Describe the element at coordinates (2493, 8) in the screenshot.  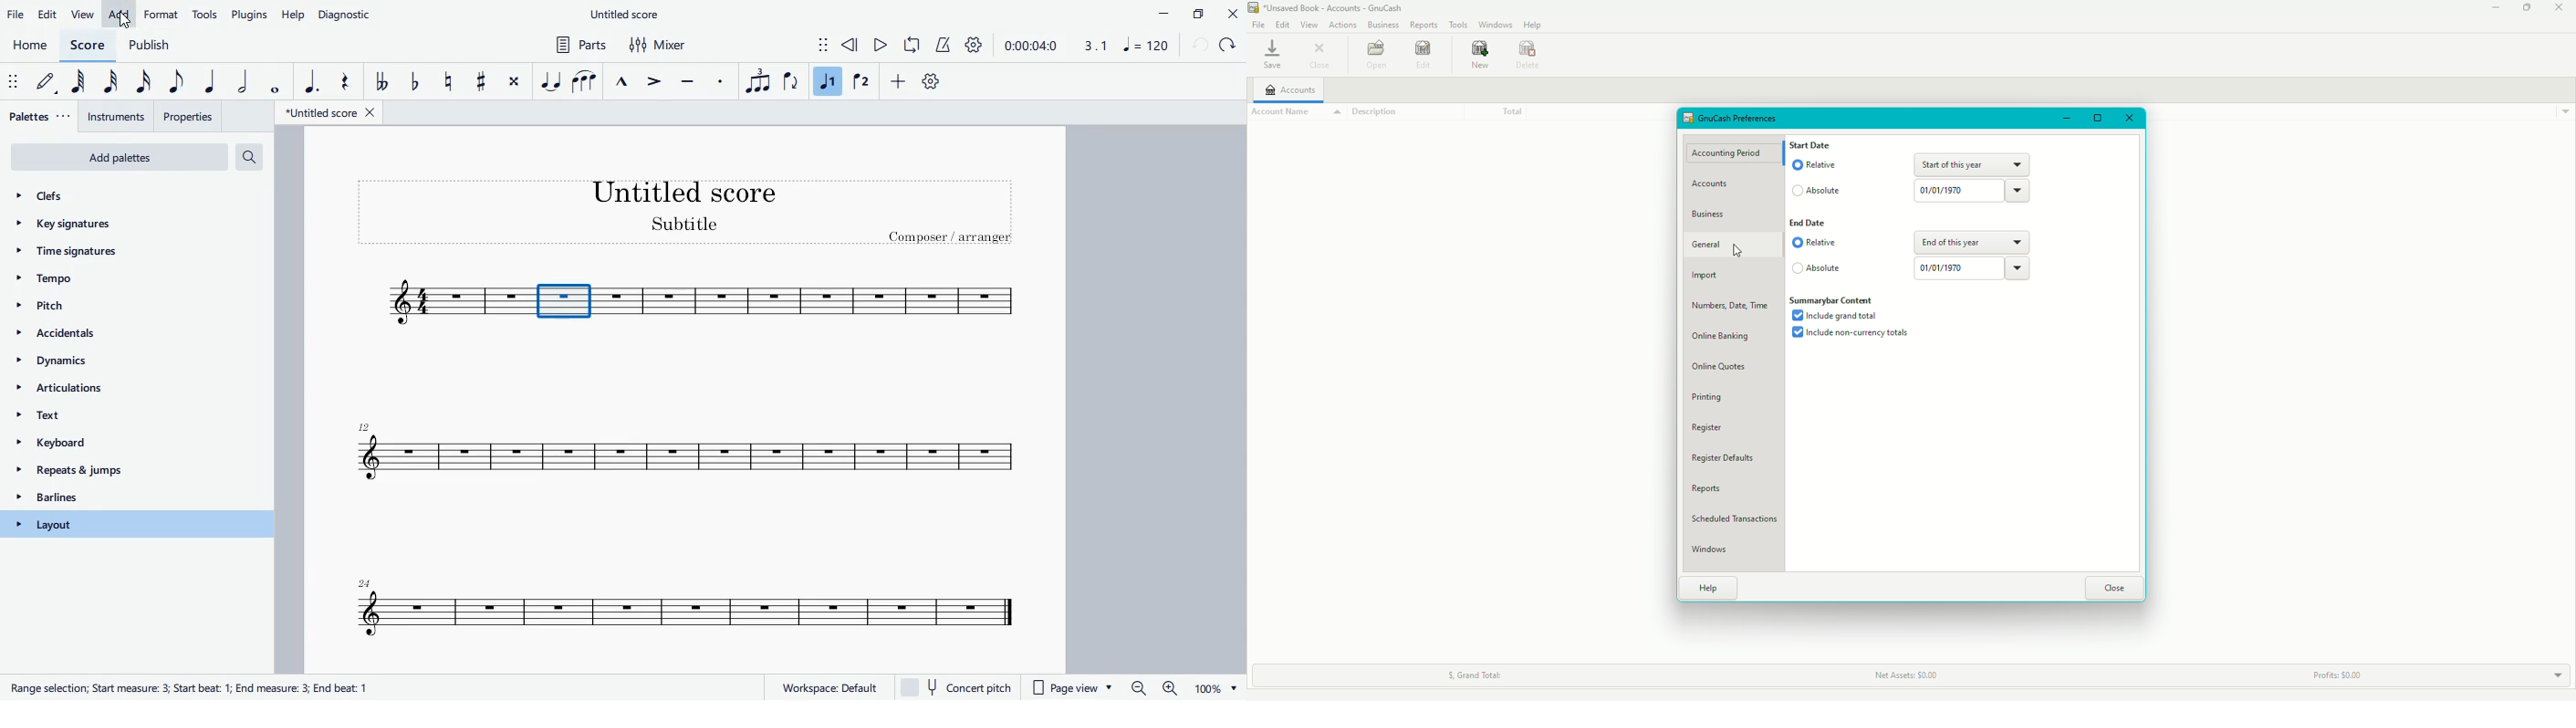
I see `Minimize` at that location.